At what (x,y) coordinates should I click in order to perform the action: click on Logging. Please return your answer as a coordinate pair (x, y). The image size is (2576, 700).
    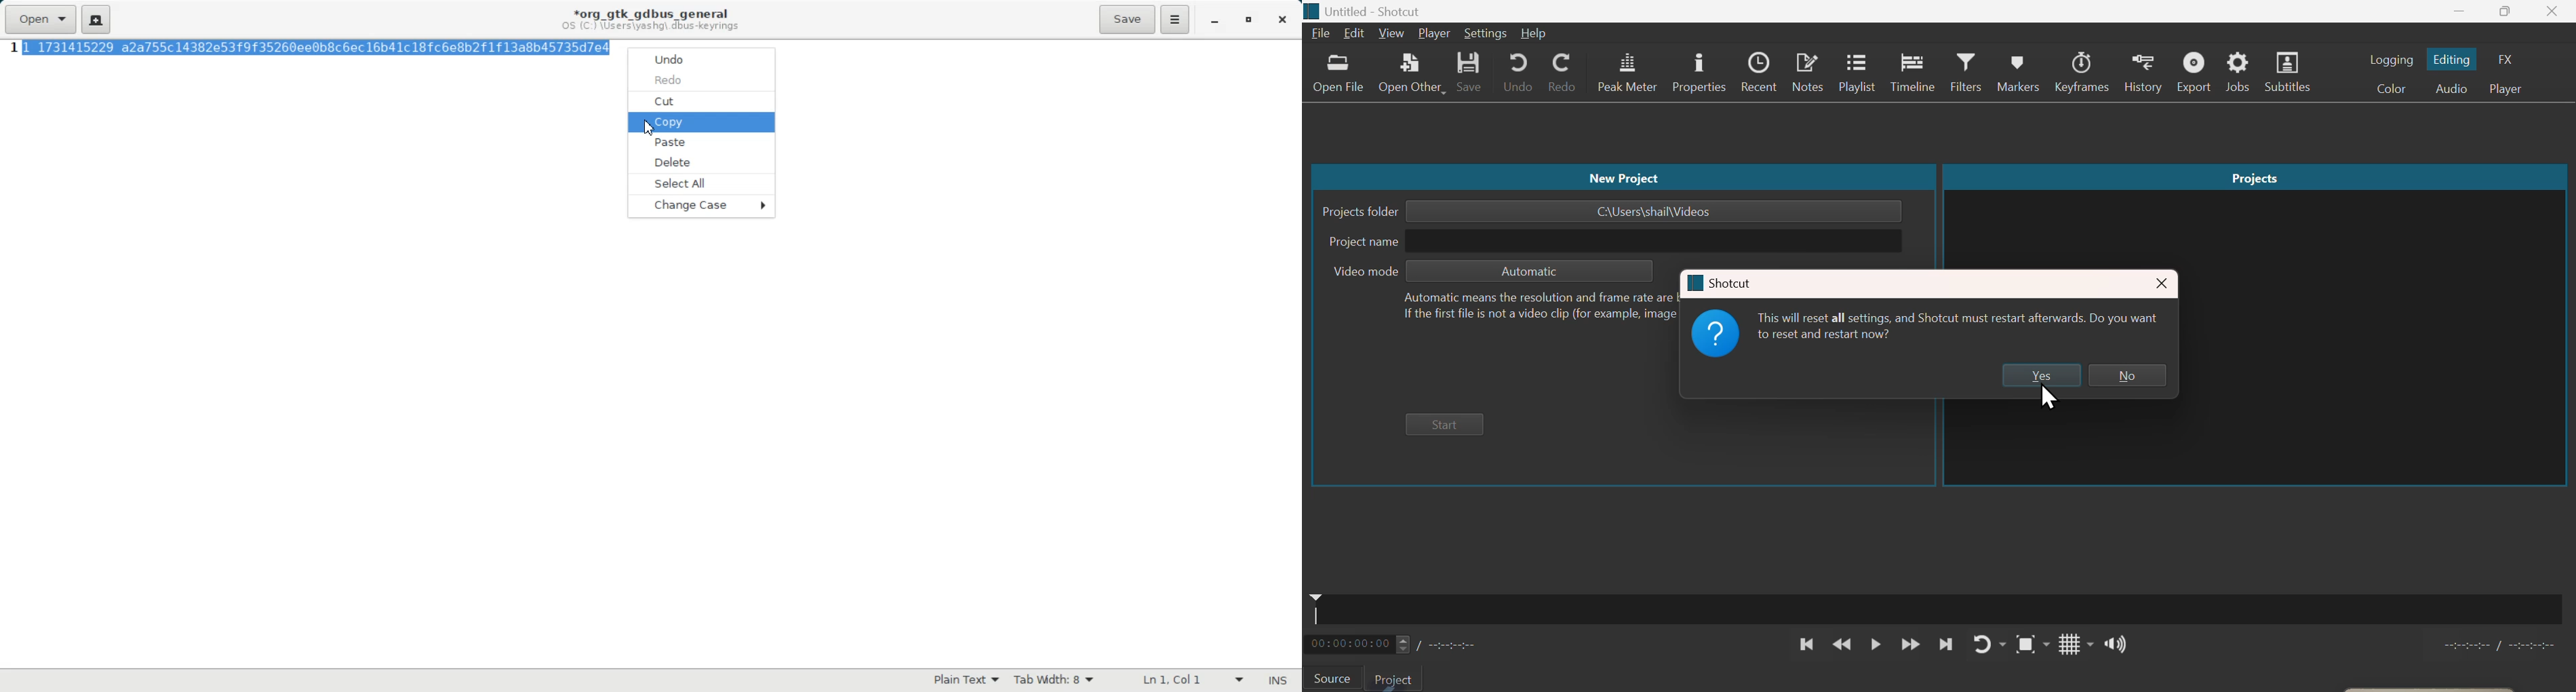
    Looking at the image, I should click on (2391, 58).